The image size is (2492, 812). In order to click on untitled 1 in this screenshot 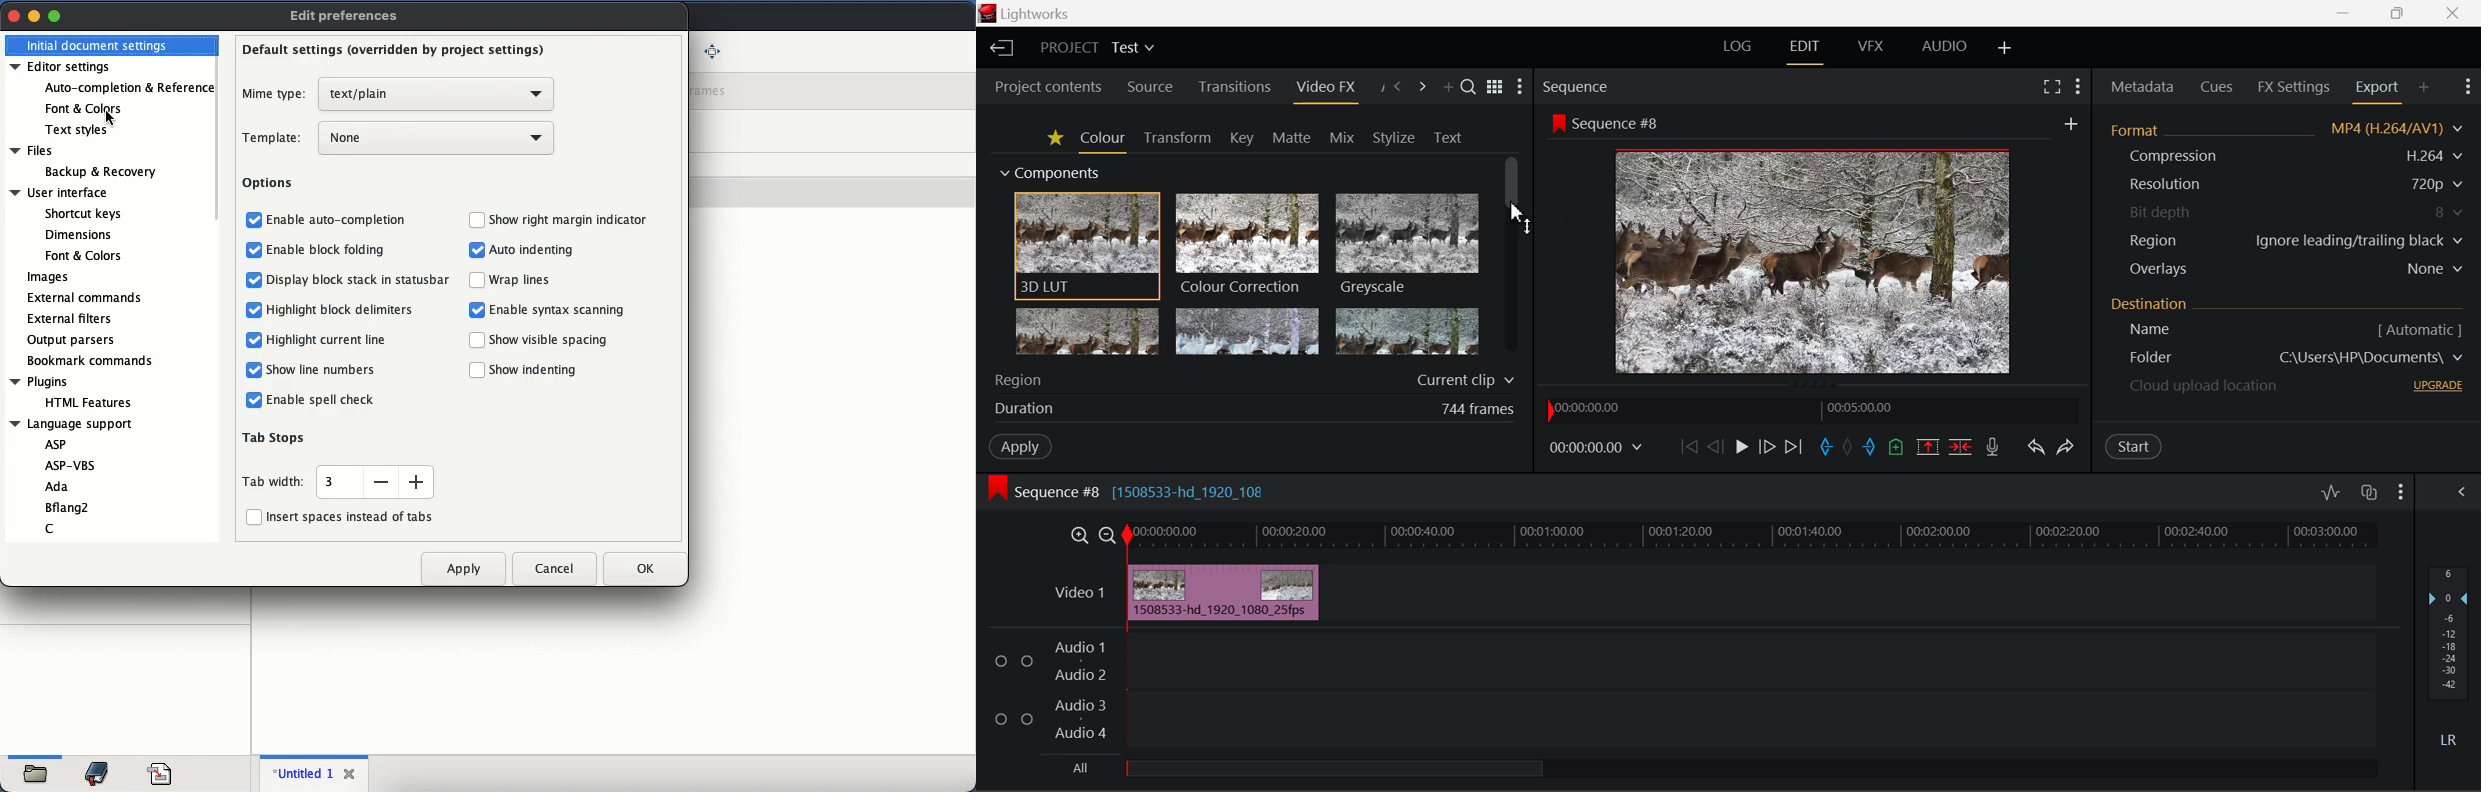, I will do `click(305, 773)`.